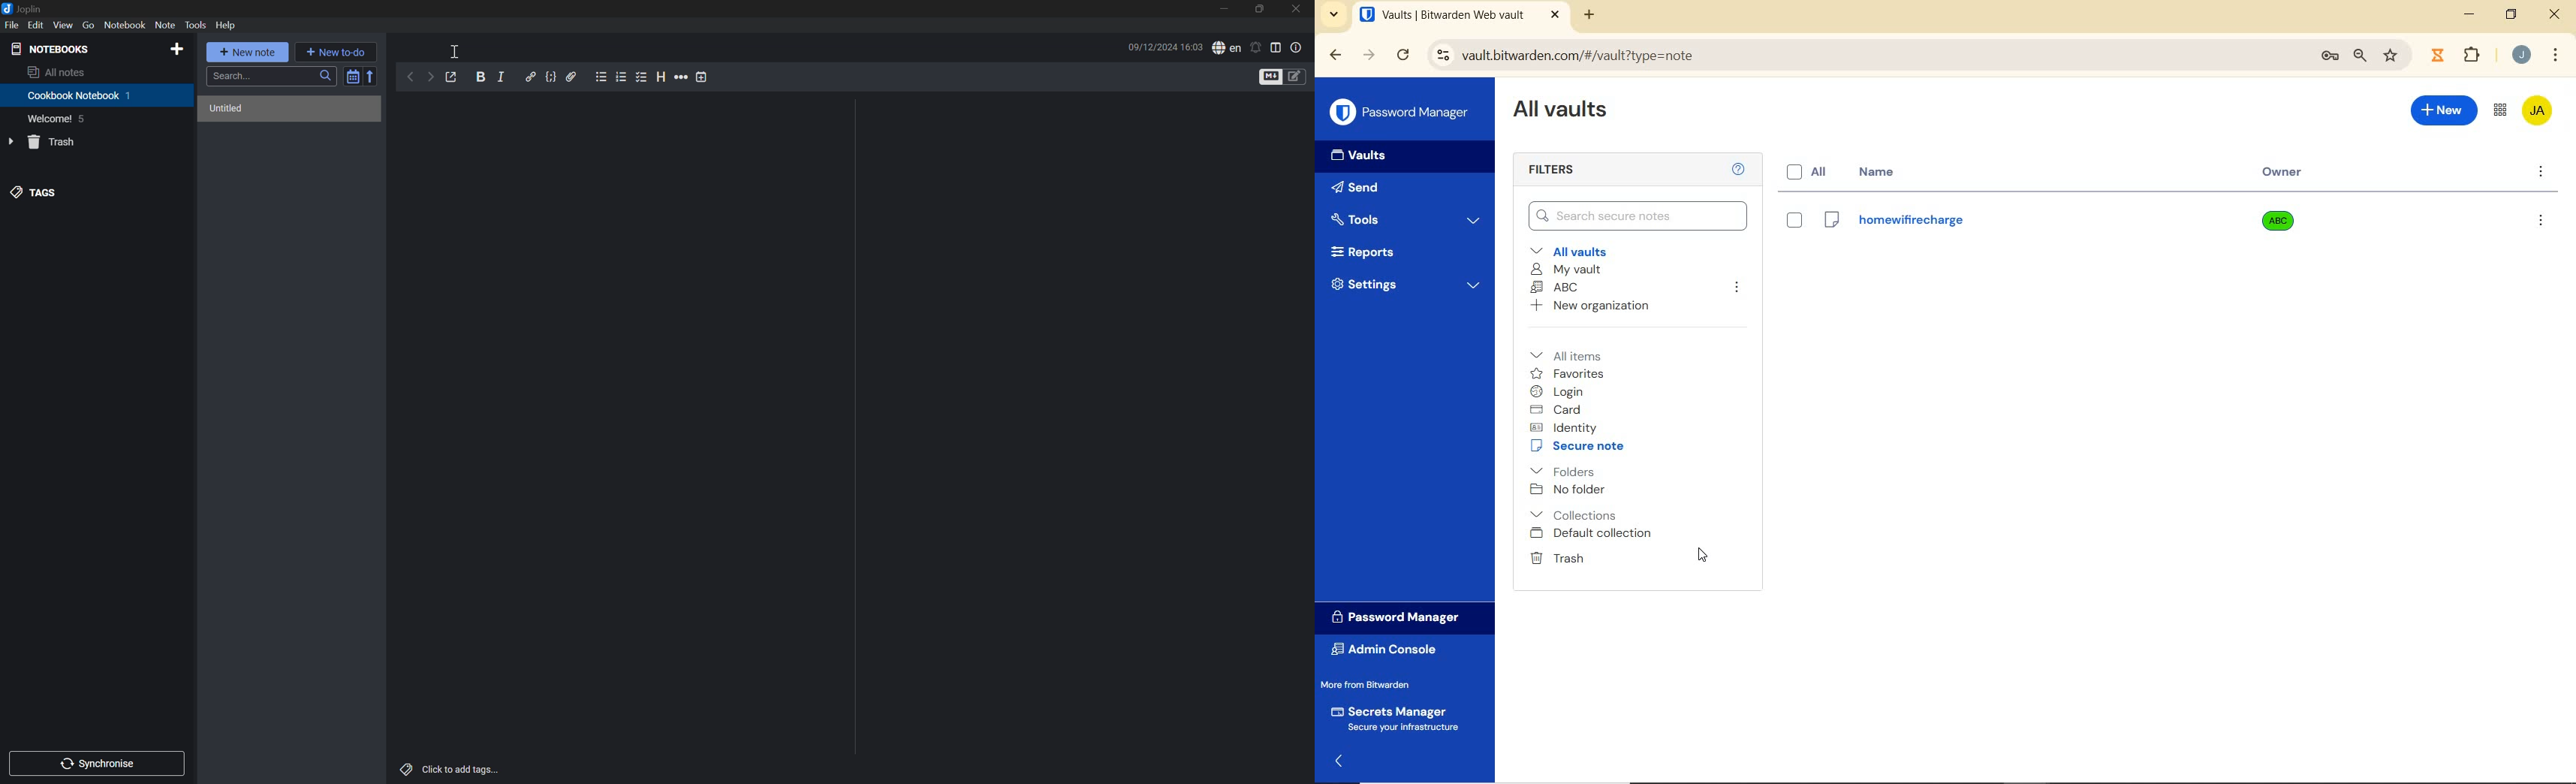 Image resolution: width=2576 pixels, height=784 pixels. I want to click on 09/12/2024 16:03, so click(1164, 47).